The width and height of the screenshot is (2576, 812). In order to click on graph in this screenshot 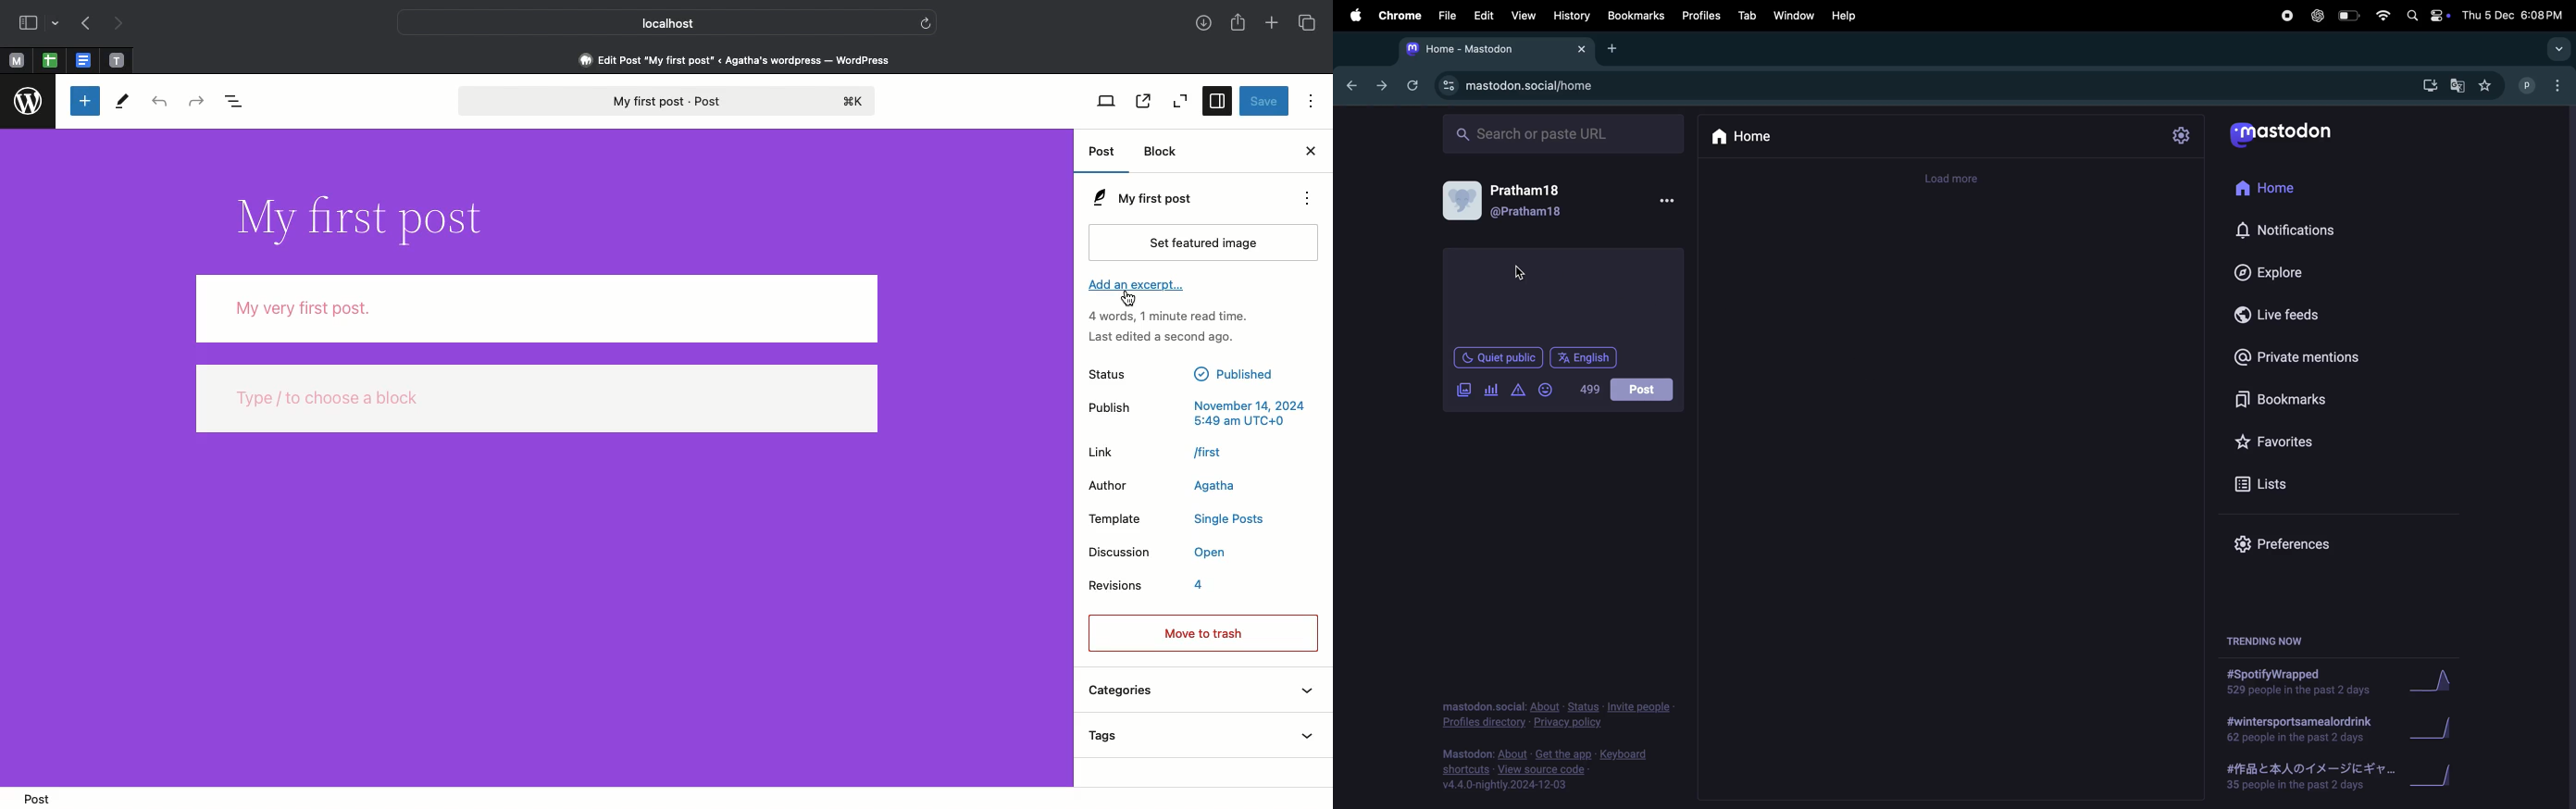, I will do `click(2435, 730)`.